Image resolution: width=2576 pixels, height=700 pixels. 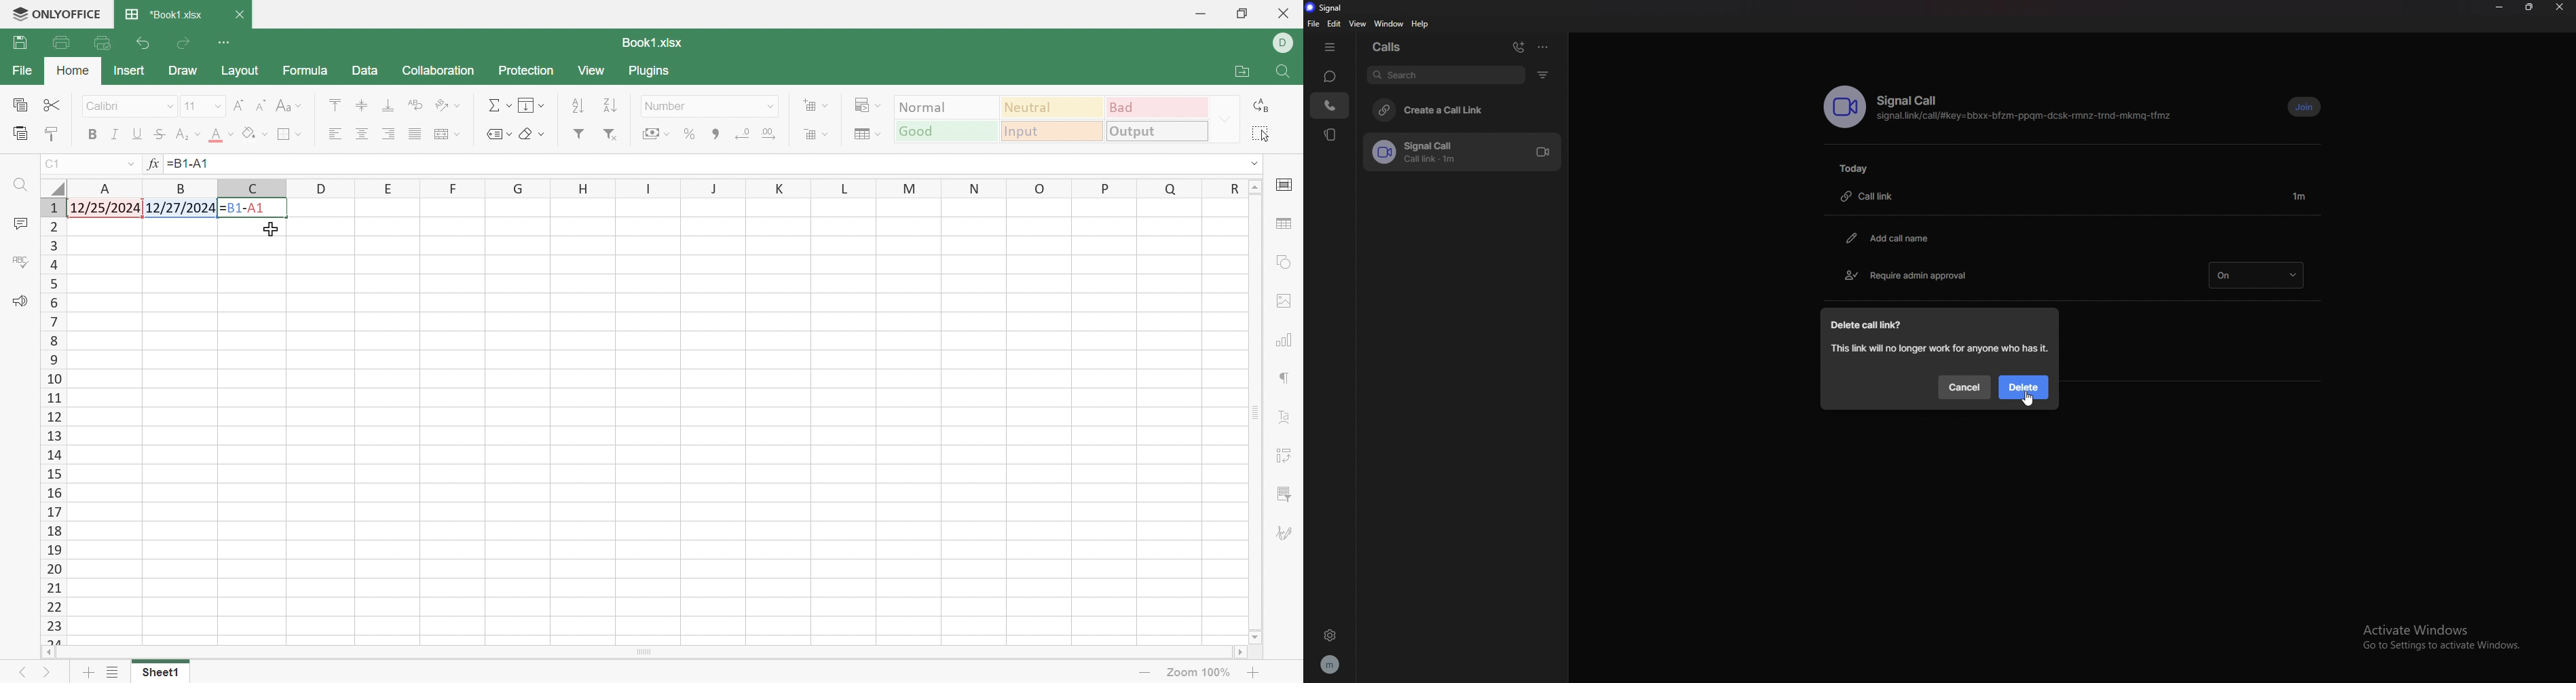 What do you see at coordinates (288, 135) in the screenshot?
I see `Borders` at bounding box center [288, 135].